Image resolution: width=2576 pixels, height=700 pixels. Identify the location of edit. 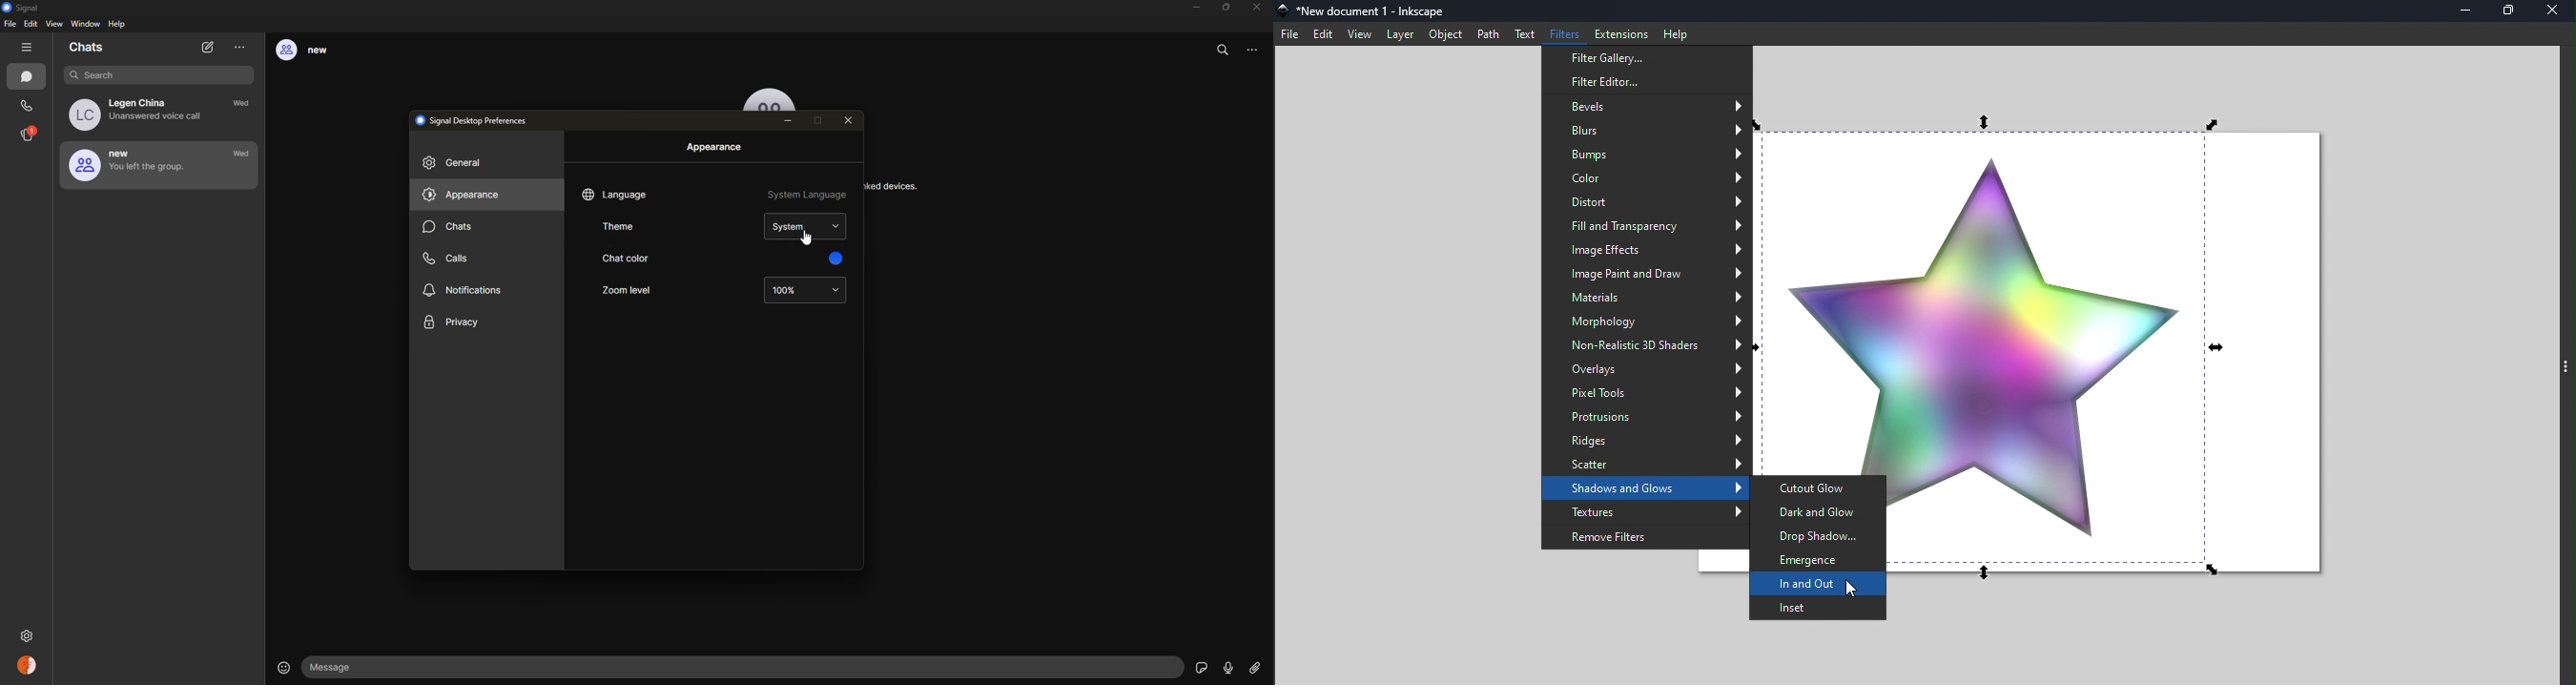
(1323, 34).